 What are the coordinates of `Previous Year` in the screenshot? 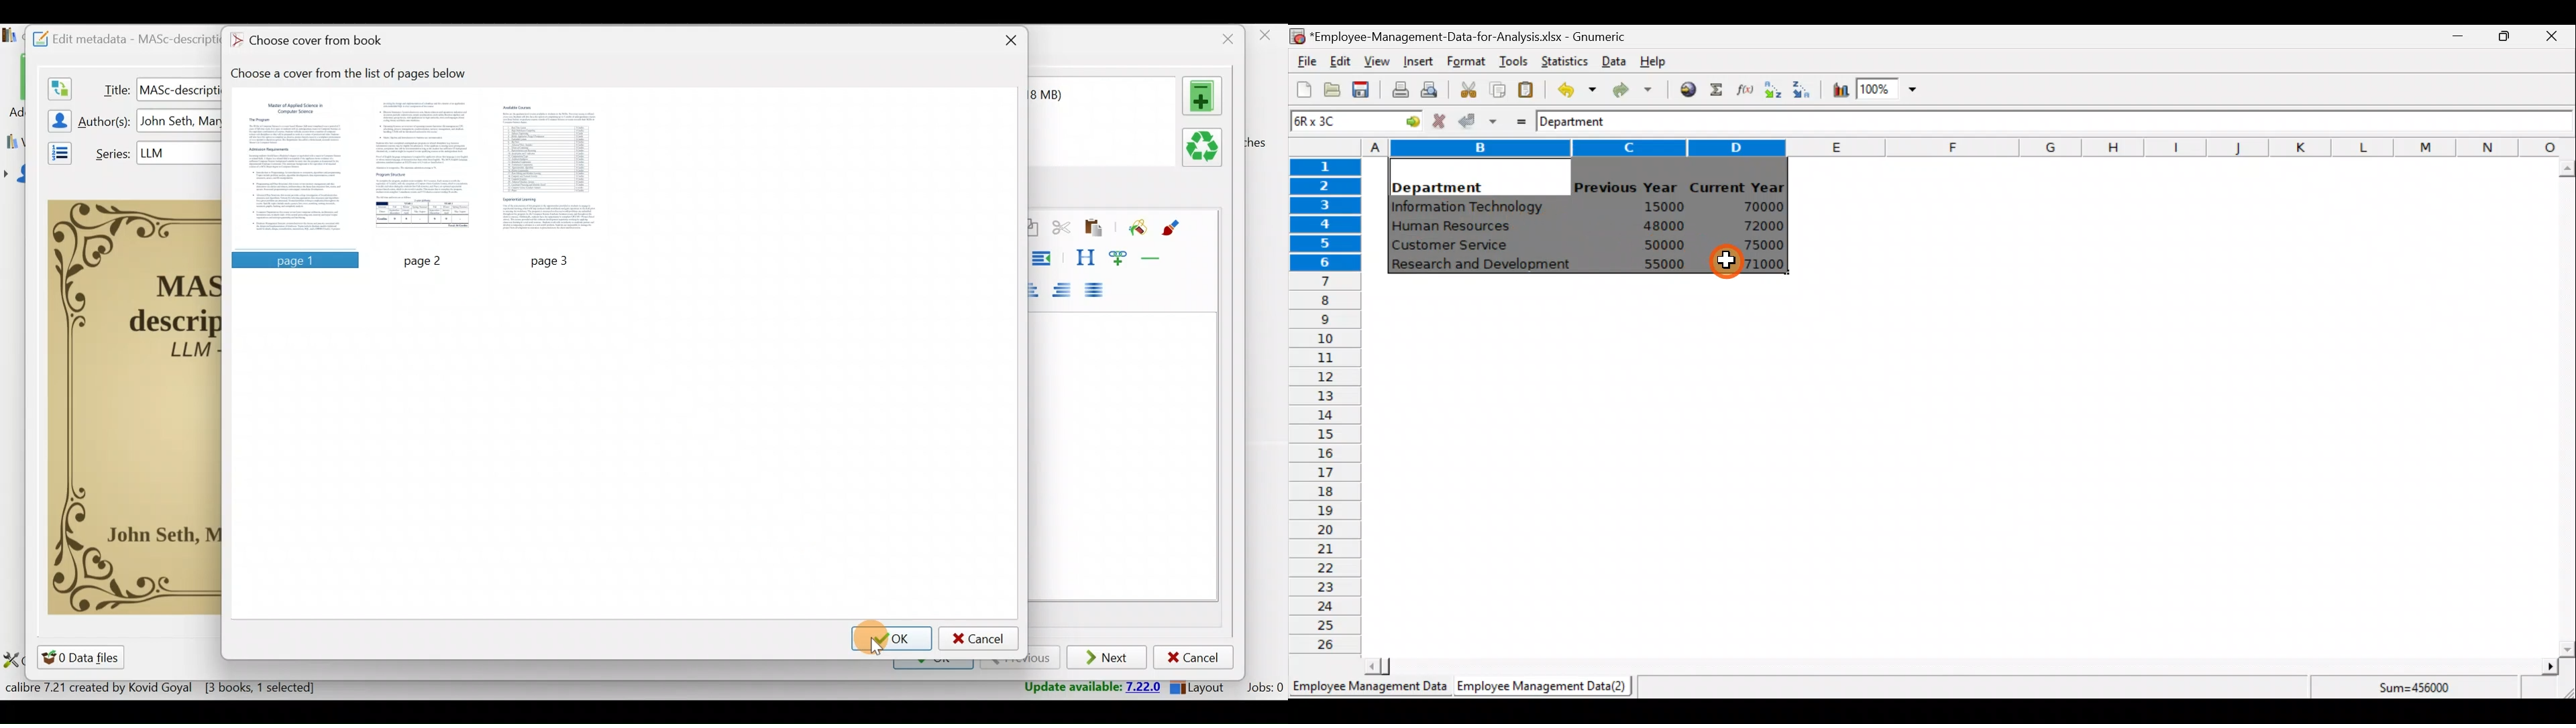 It's located at (1626, 188).